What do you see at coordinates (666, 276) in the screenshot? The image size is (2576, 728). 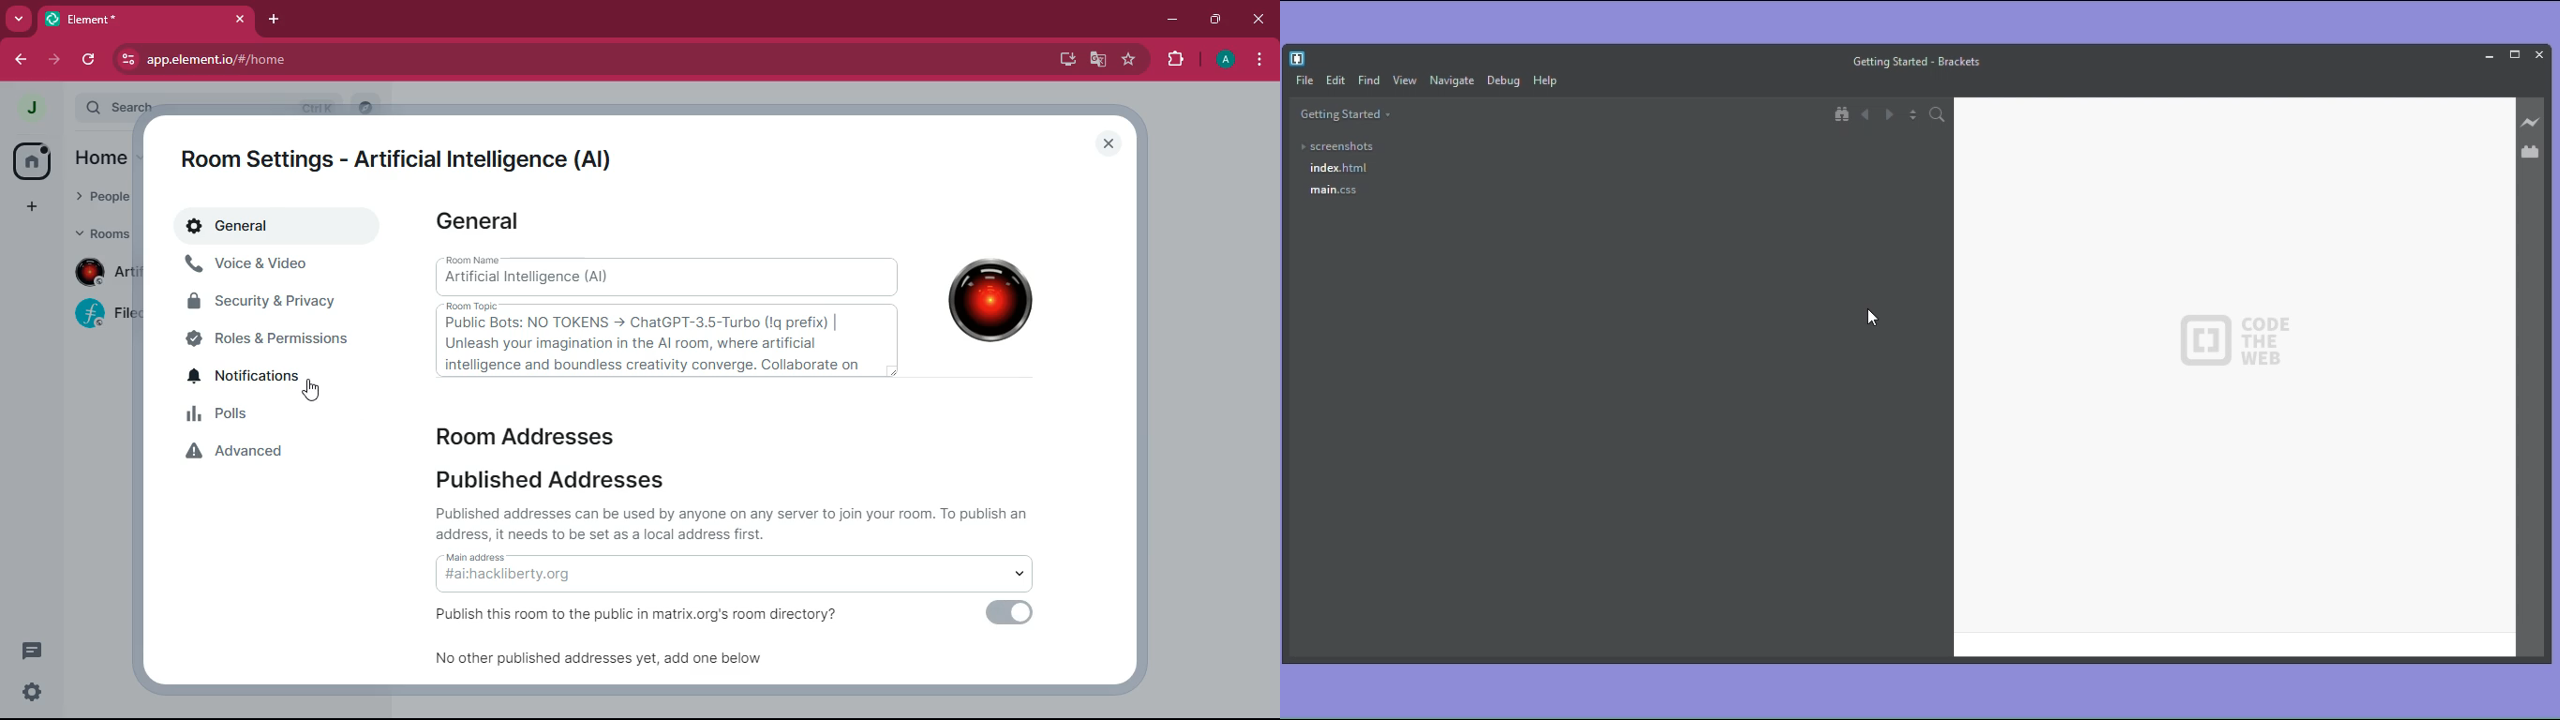 I see `room name` at bounding box center [666, 276].